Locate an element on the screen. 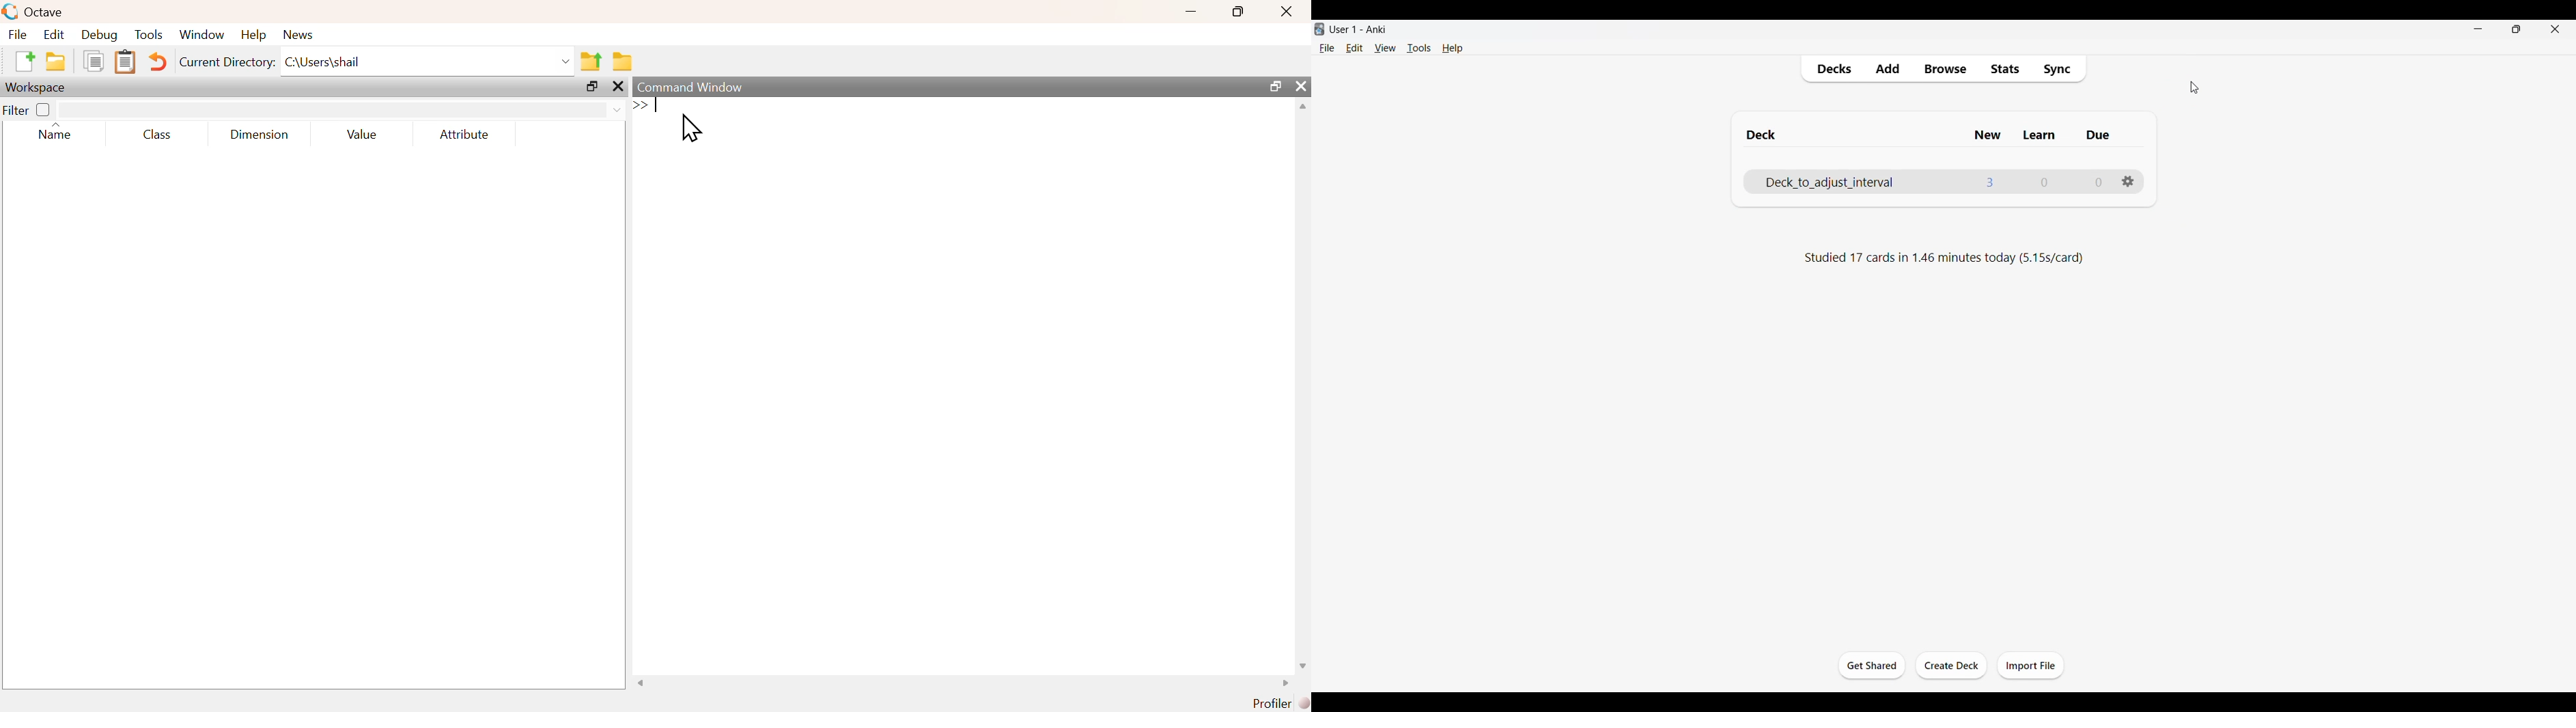 The image size is (2576, 728). Class is located at coordinates (154, 133).